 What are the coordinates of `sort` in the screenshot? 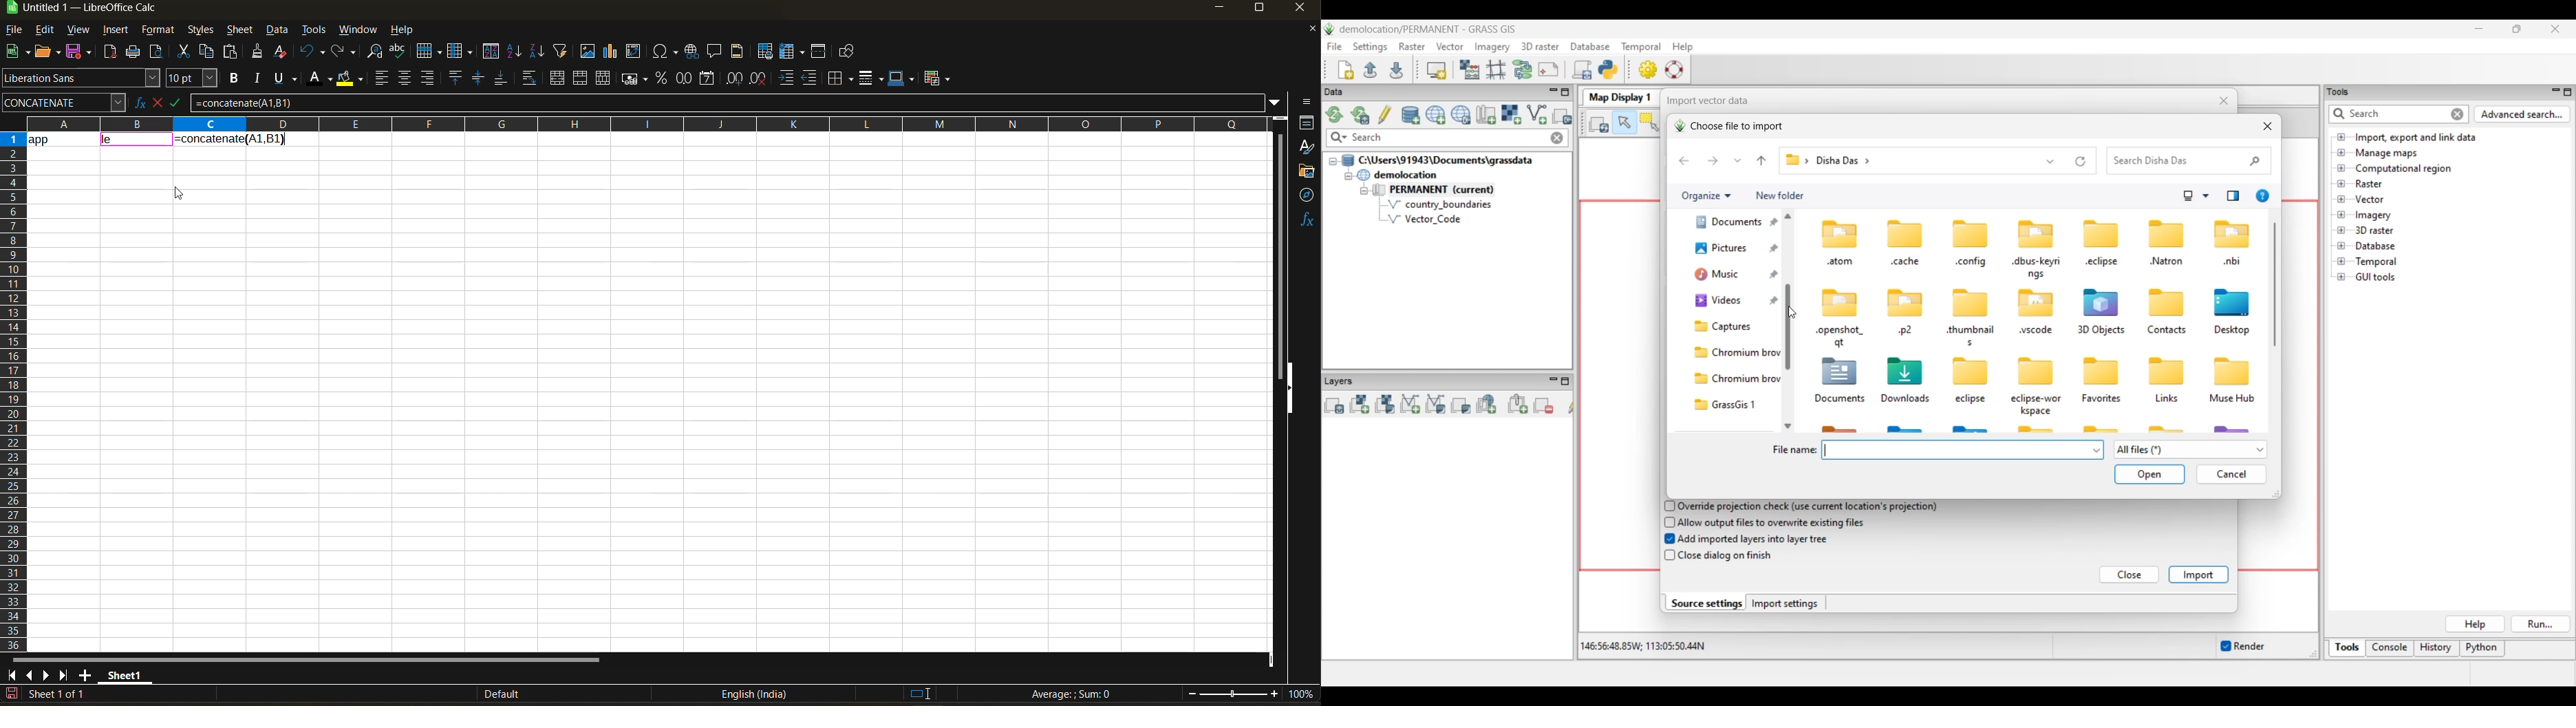 It's located at (494, 52).